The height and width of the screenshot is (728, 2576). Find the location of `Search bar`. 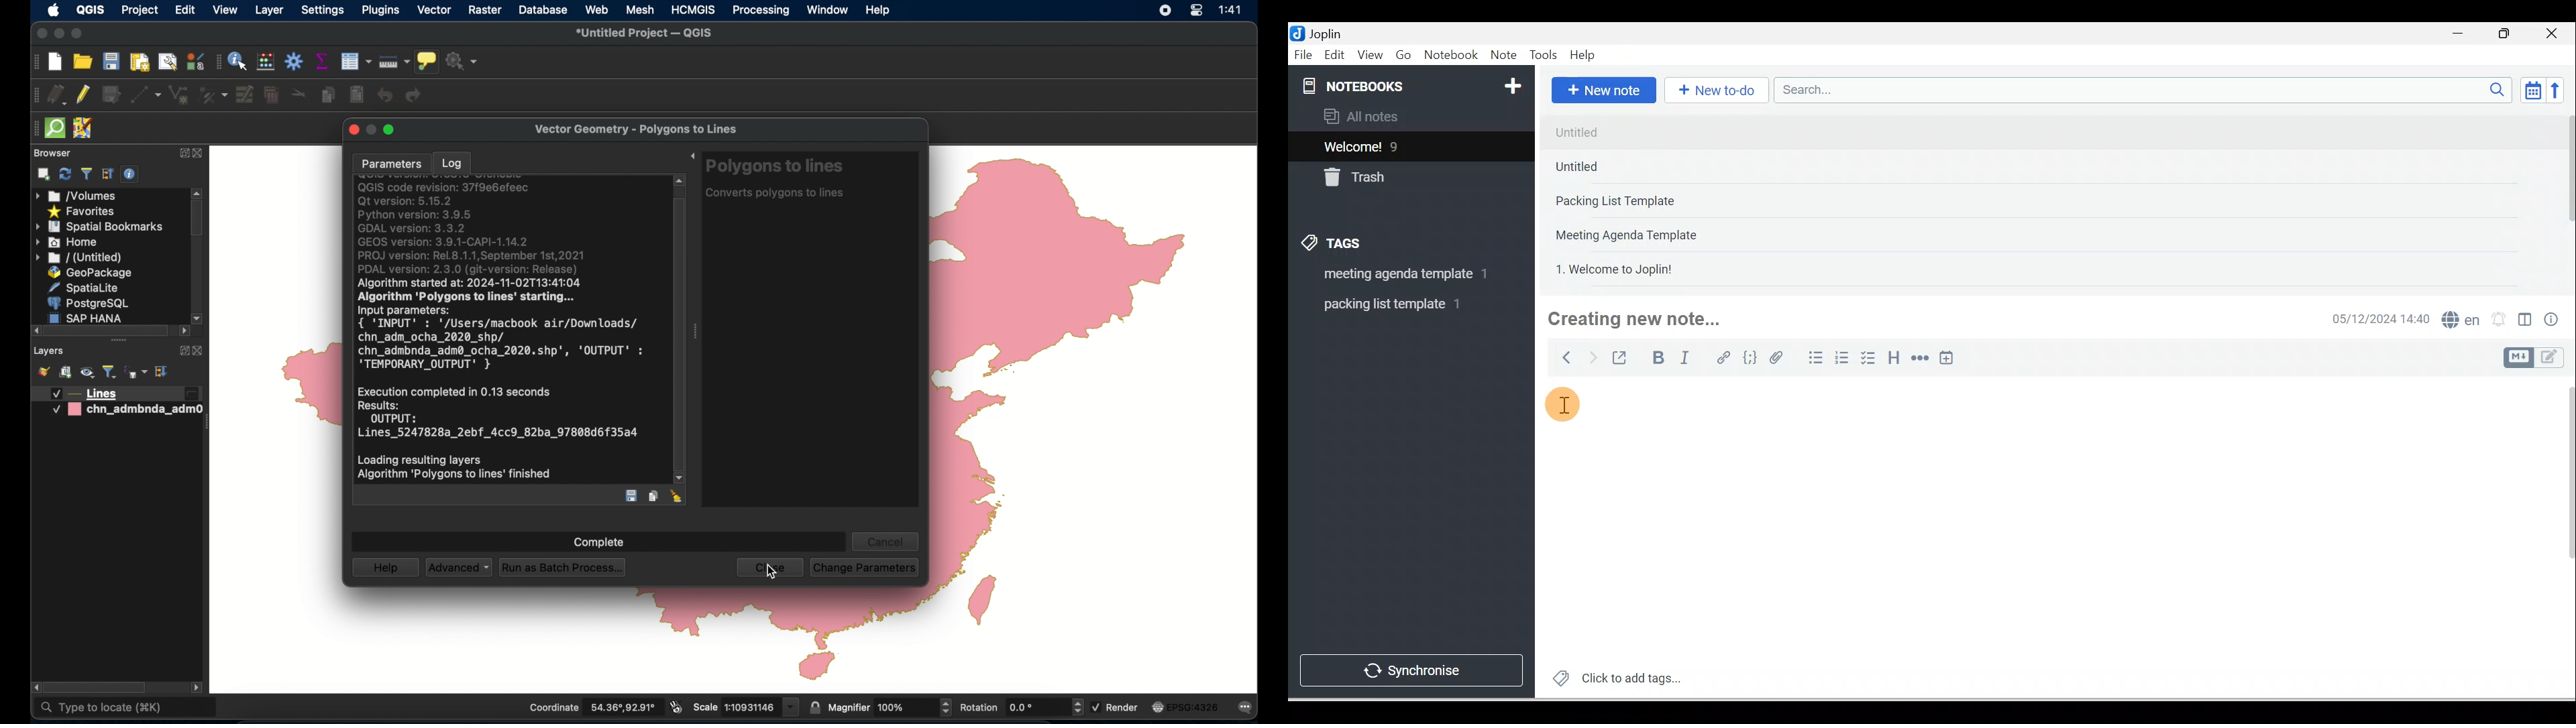

Search bar is located at coordinates (2147, 90).